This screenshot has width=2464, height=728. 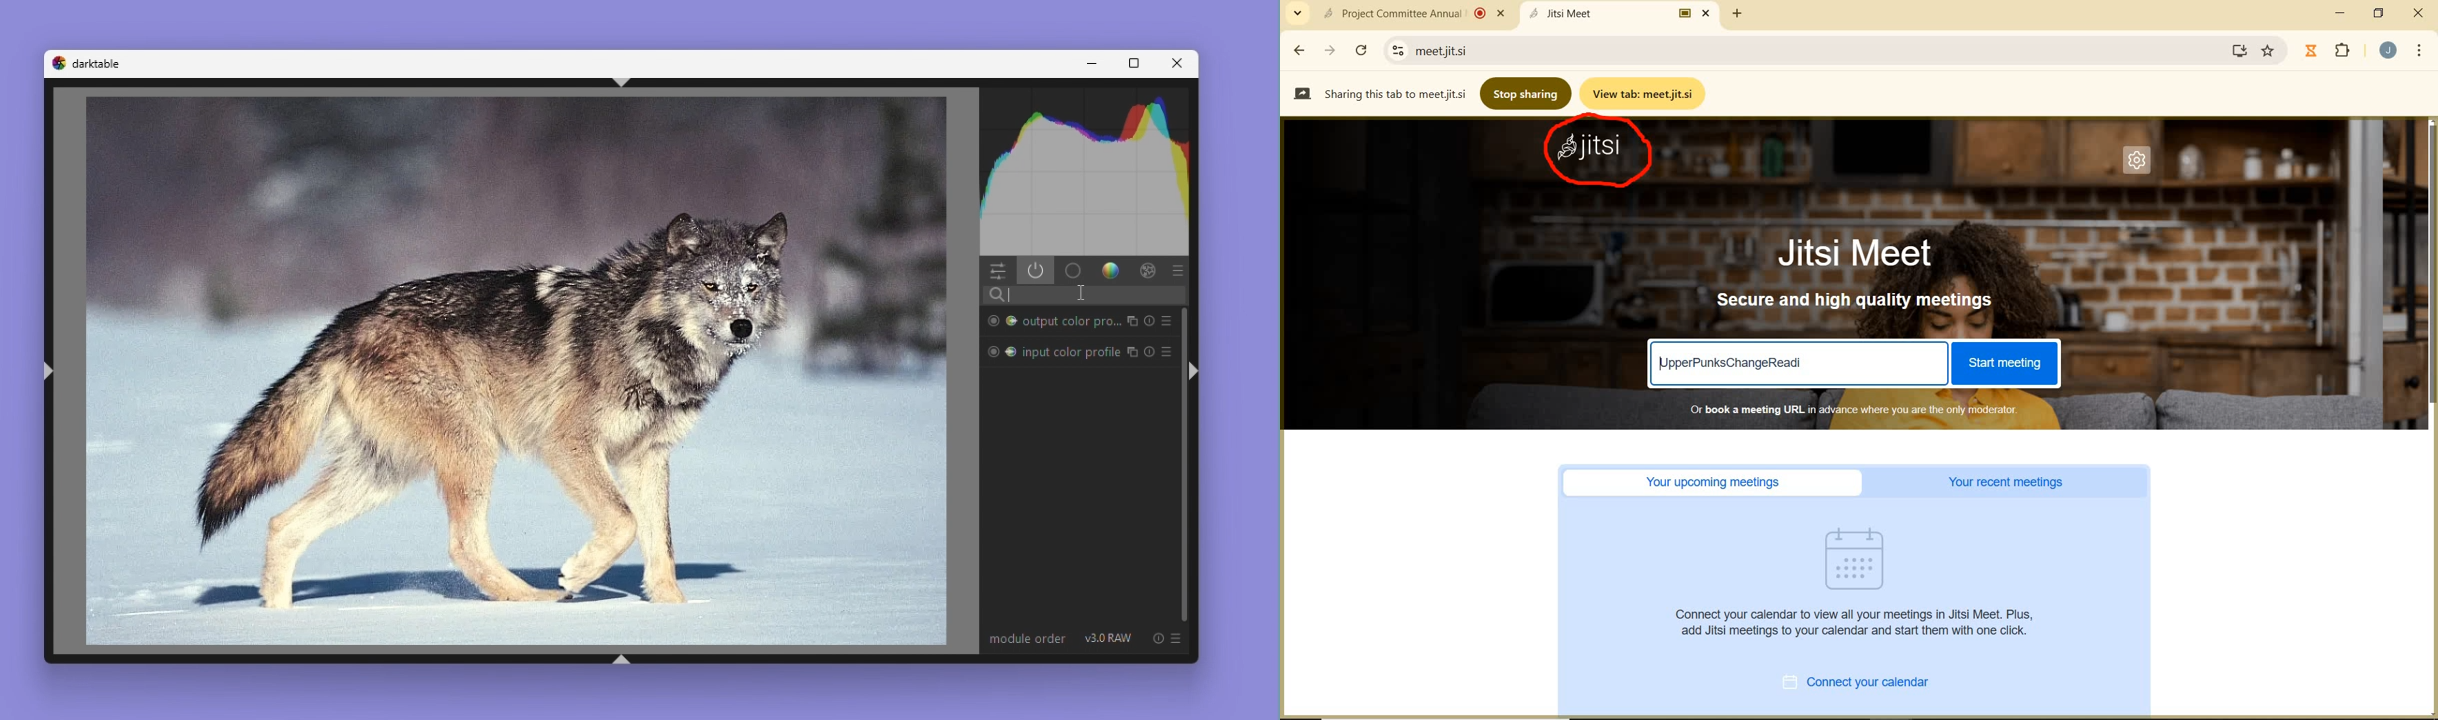 I want to click on Quick access, so click(x=996, y=269).